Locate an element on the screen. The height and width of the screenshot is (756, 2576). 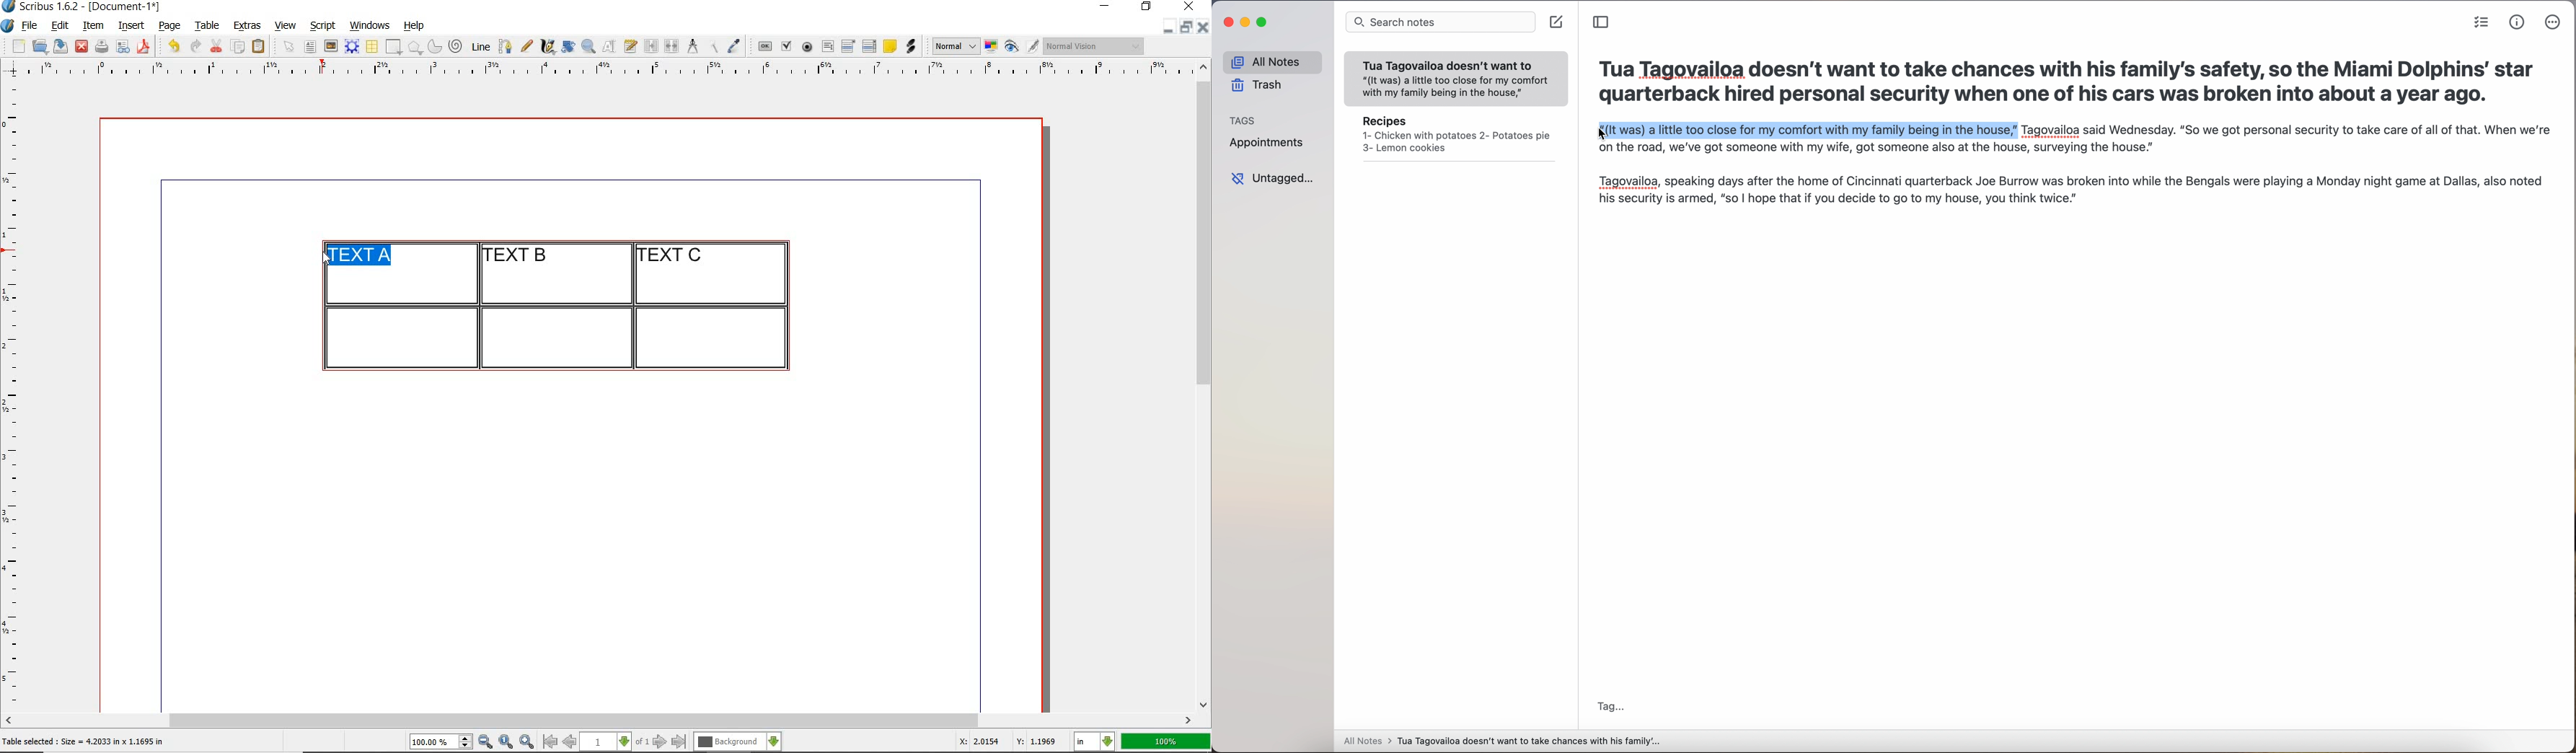
print is located at coordinates (101, 46).